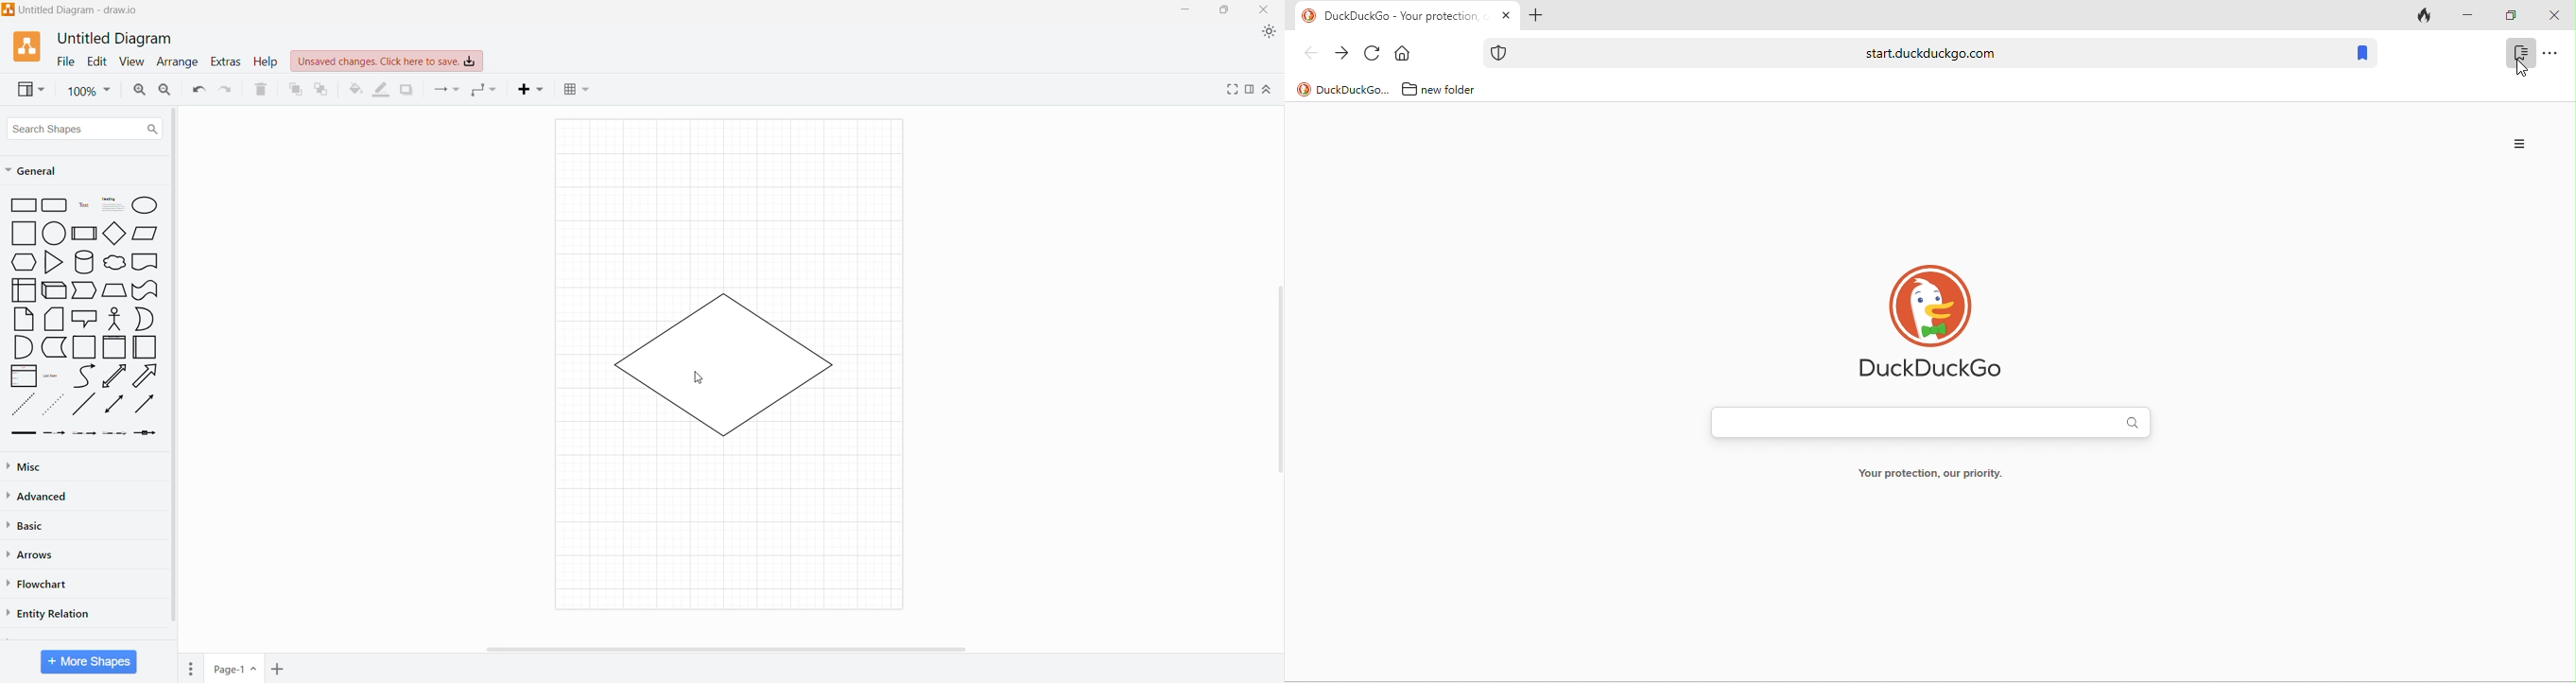  Describe the element at coordinates (147, 407) in the screenshot. I see `Directional Connector` at that location.